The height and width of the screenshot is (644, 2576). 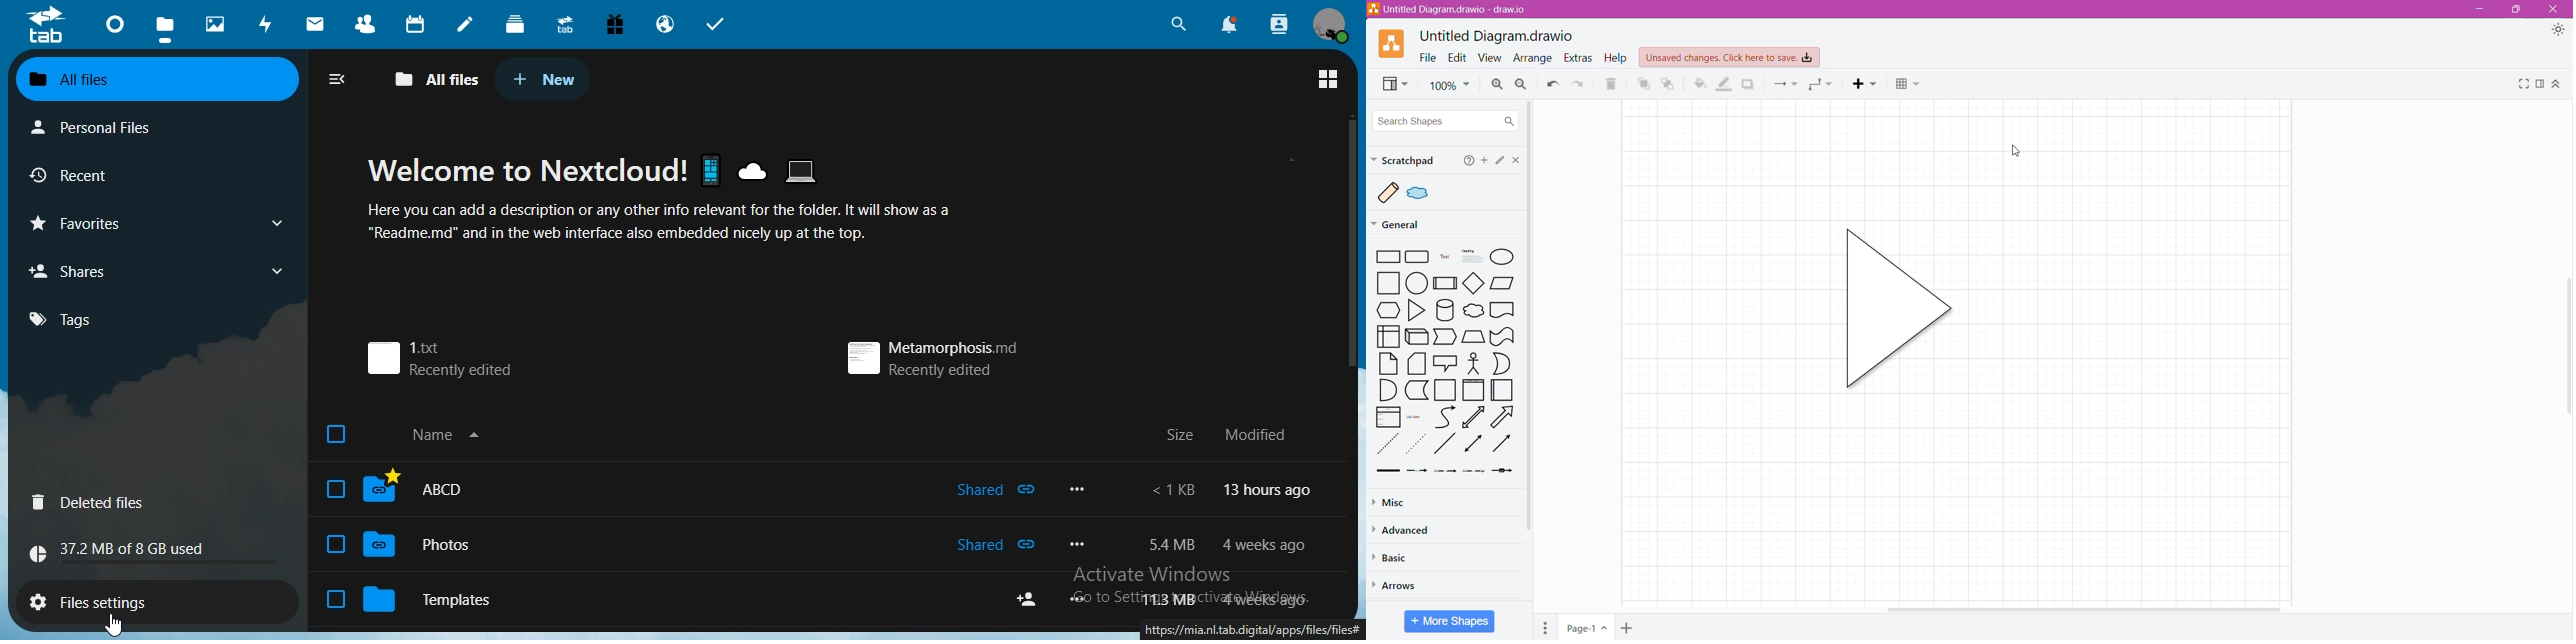 I want to click on Minimize, so click(x=2483, y=8).